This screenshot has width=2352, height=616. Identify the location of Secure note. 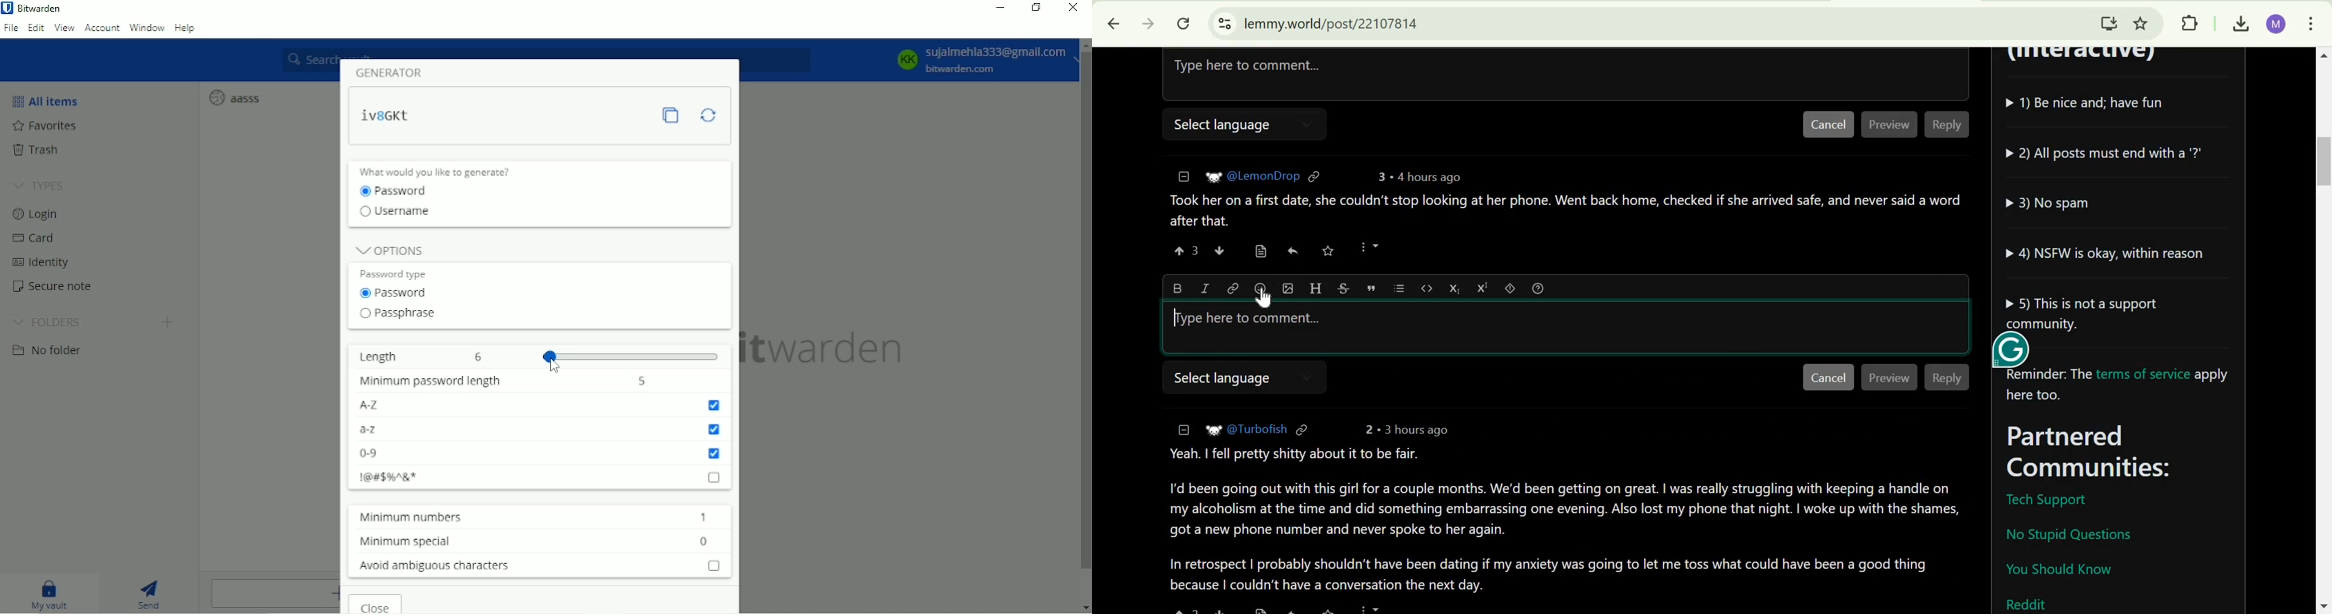
(54, 288).